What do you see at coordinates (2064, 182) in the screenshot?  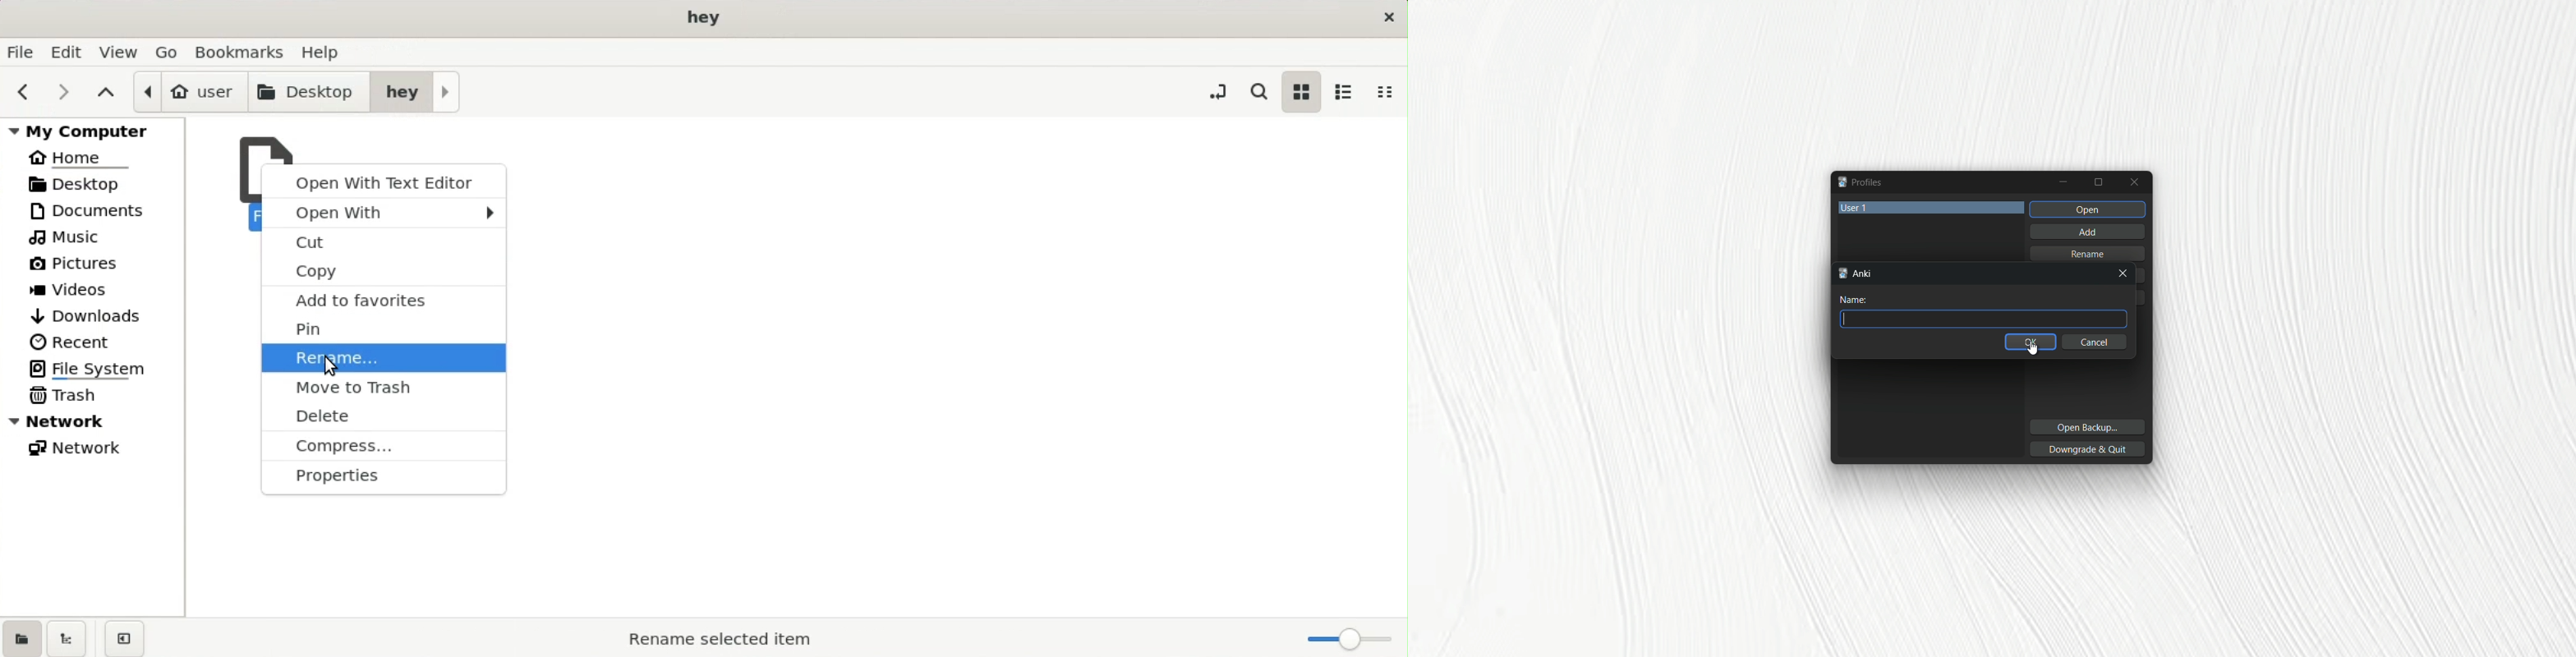 I see `minimize` at bounding box center [2064, 182].